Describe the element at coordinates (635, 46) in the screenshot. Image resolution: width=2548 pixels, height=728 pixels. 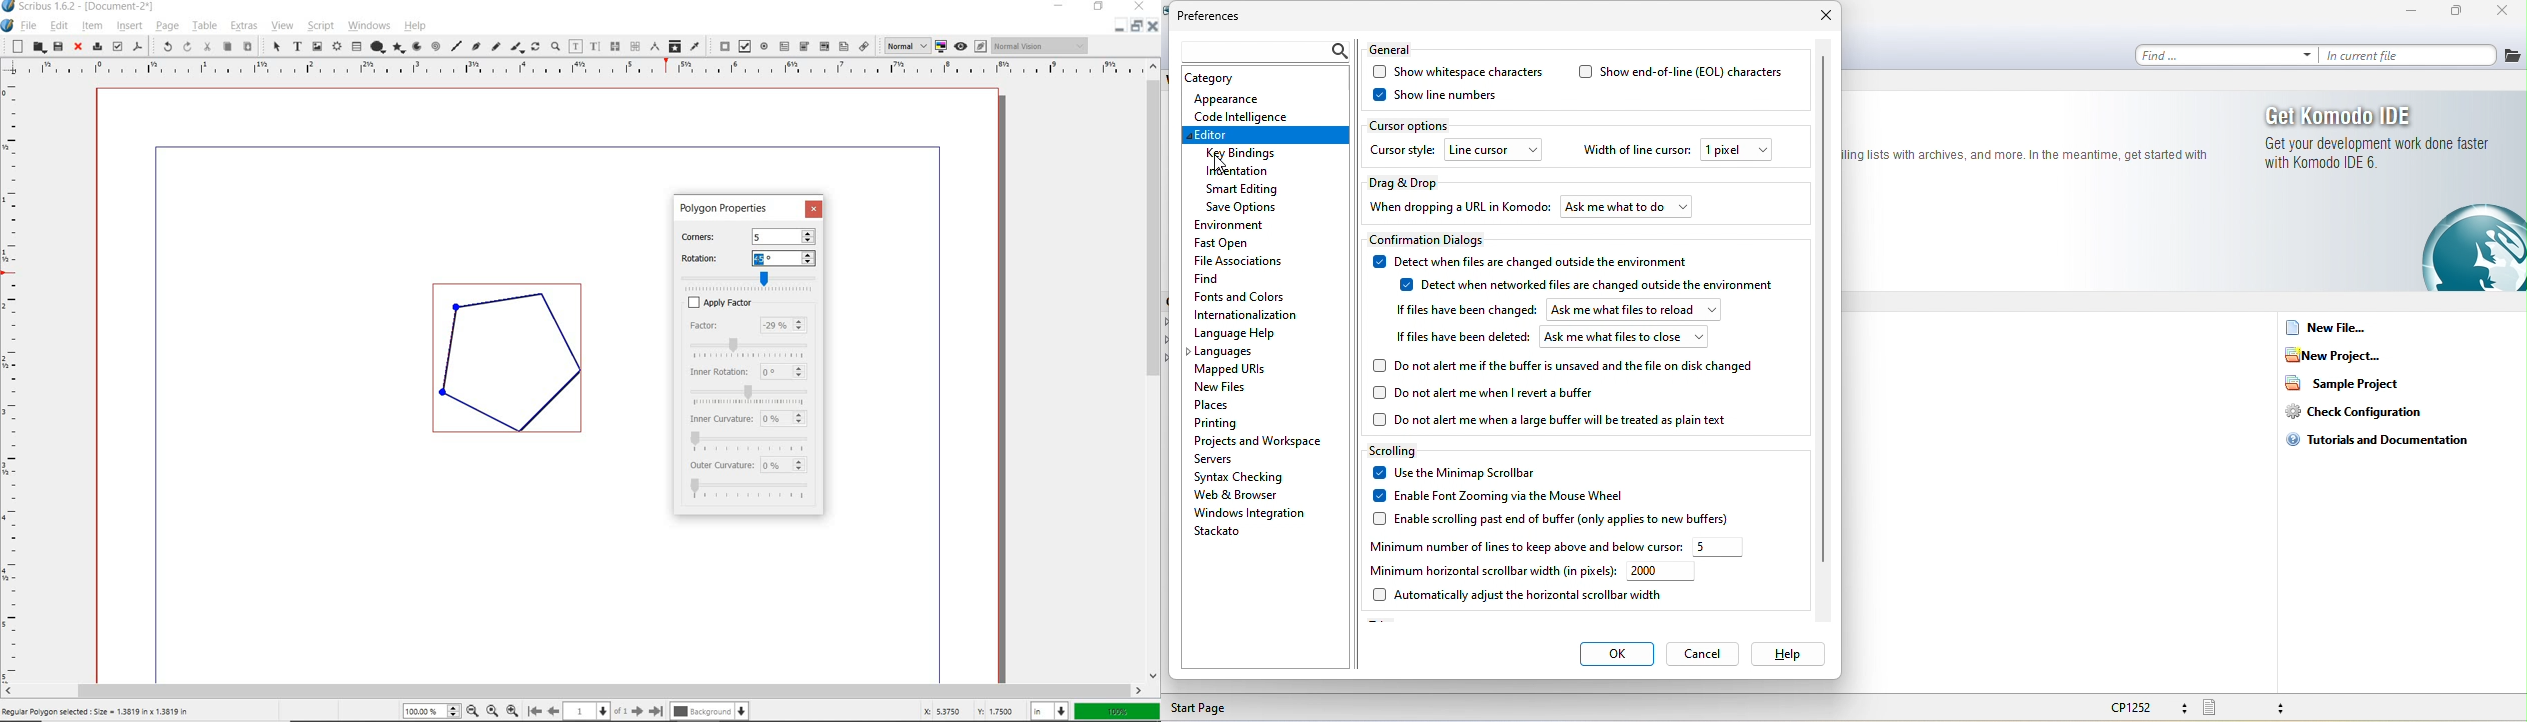
I see `unlink text frames` at that location.